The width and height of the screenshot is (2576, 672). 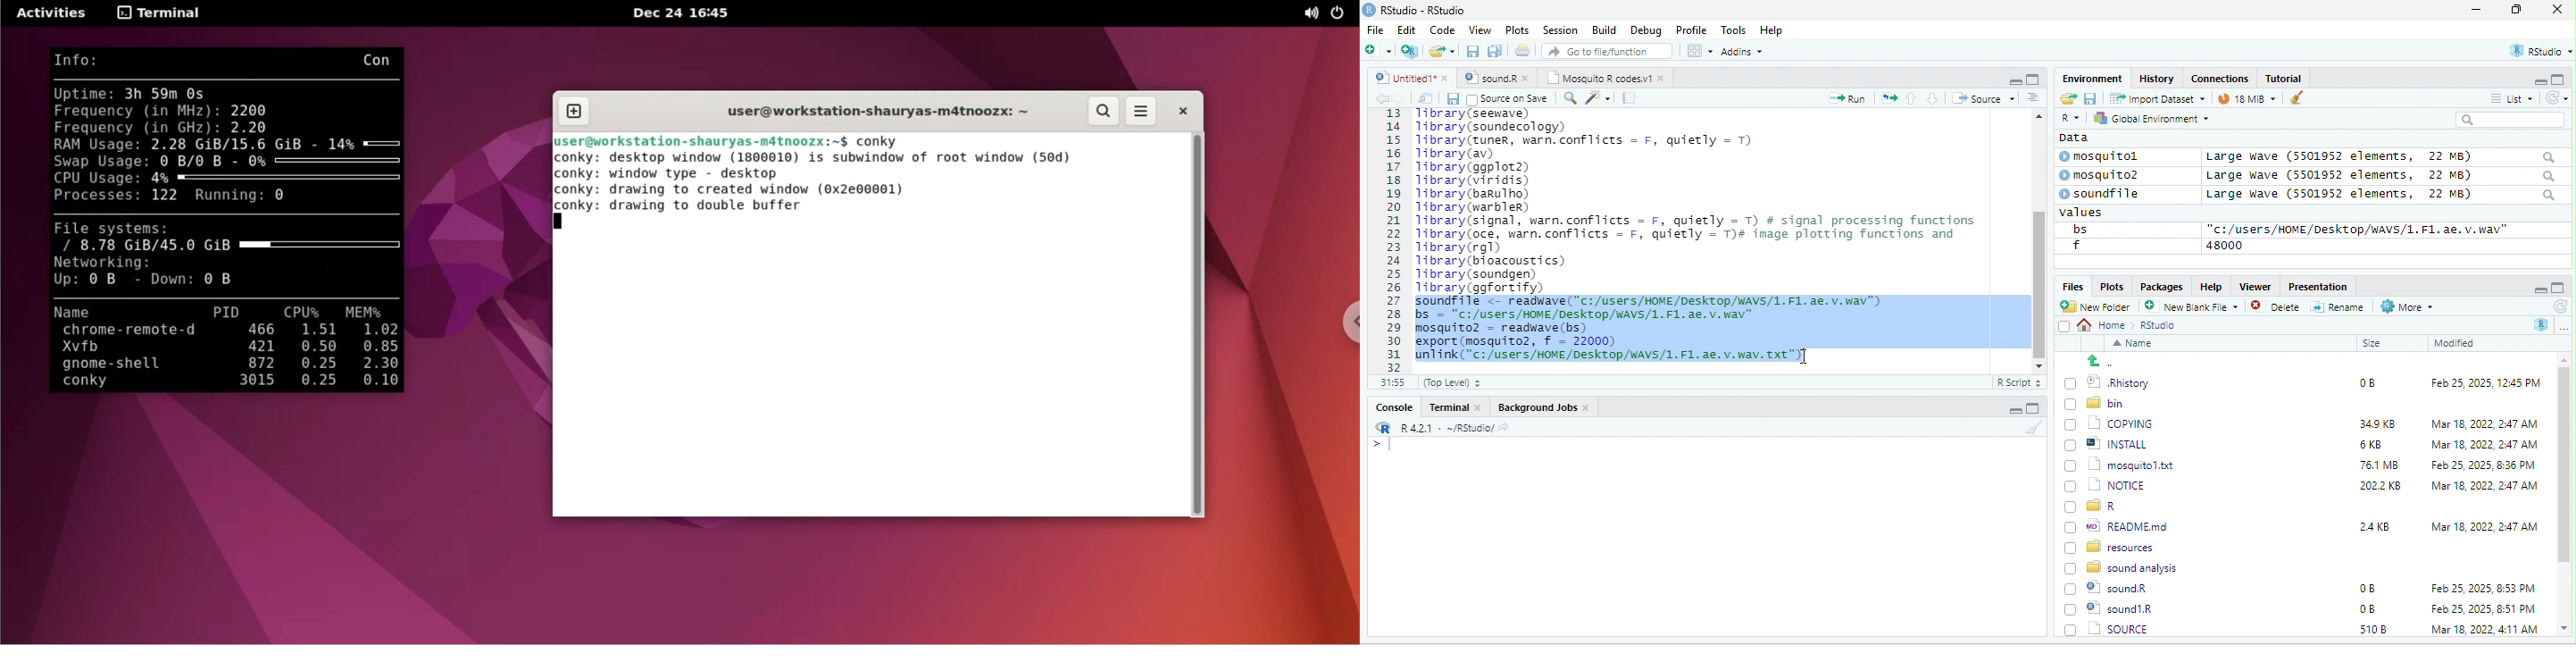 What do you see at coordinates (1630, 97) in the screenshot?
I see `note` at bounding box center [1630, 97].